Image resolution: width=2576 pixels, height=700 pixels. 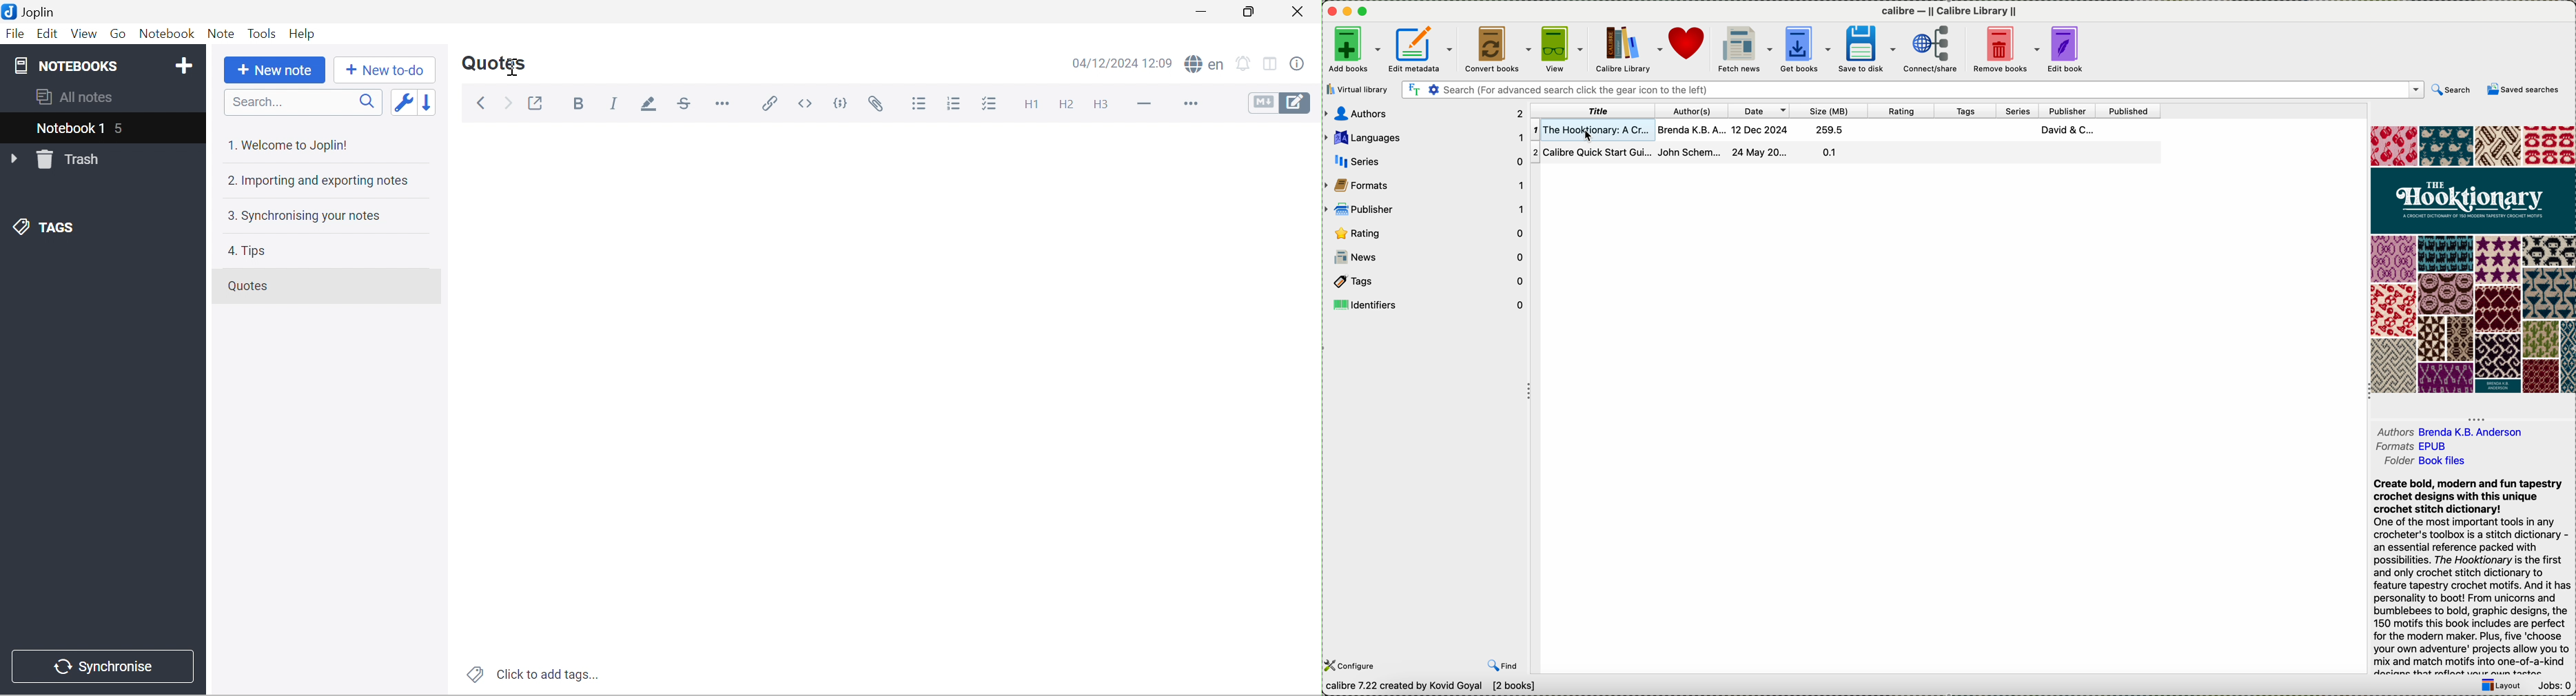 What do you see at coordinates (16, 34) in the screenshot?
I see `File` at bounding box center [16, 34].